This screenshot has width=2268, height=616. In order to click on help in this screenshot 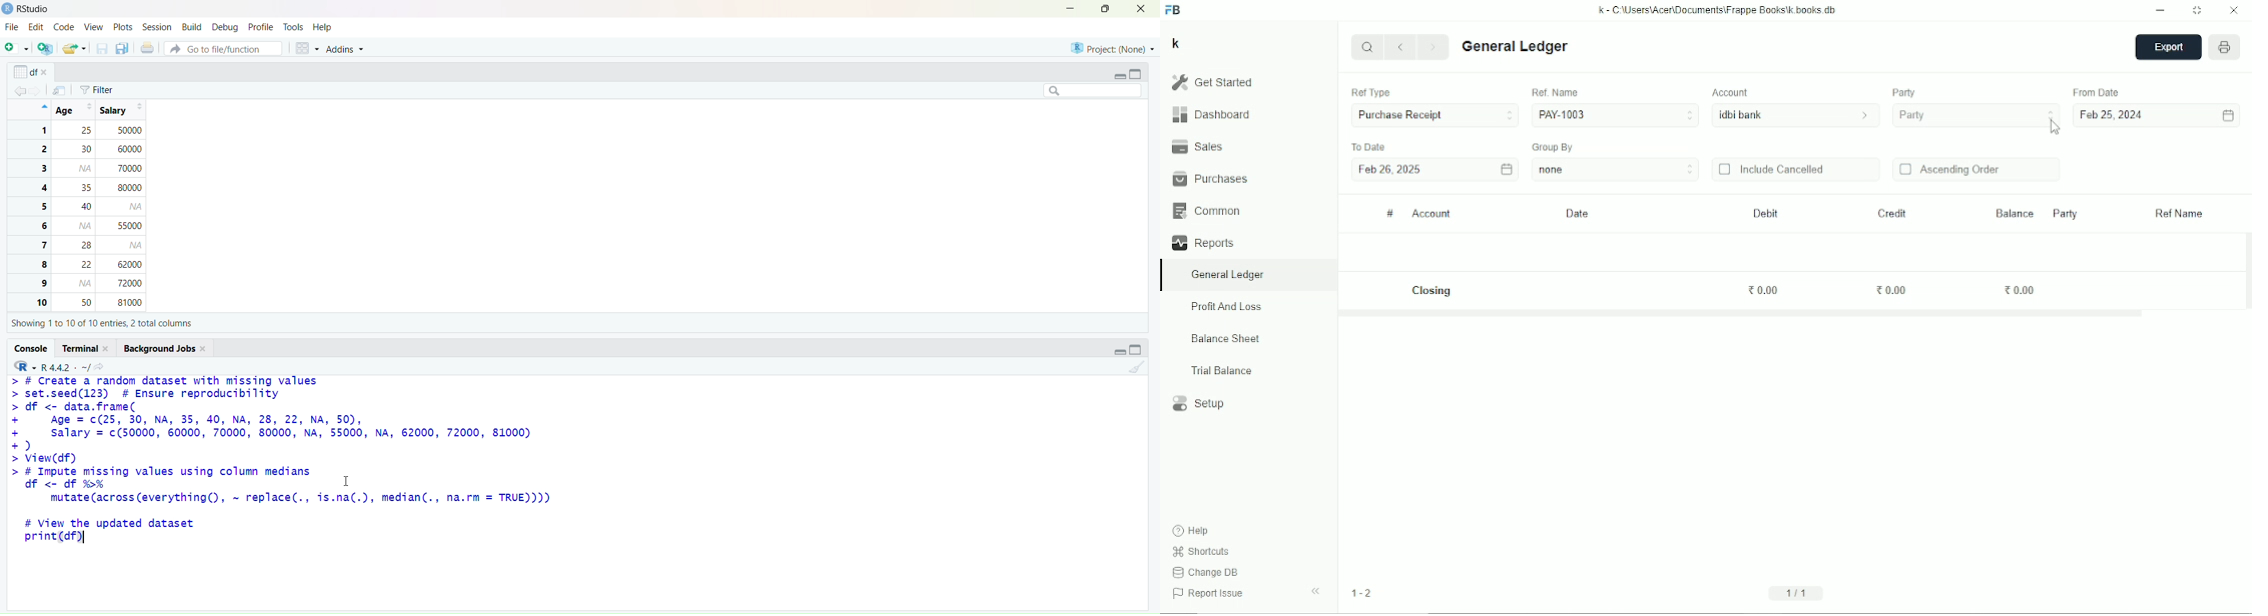, I will do `click(323, 27)`.